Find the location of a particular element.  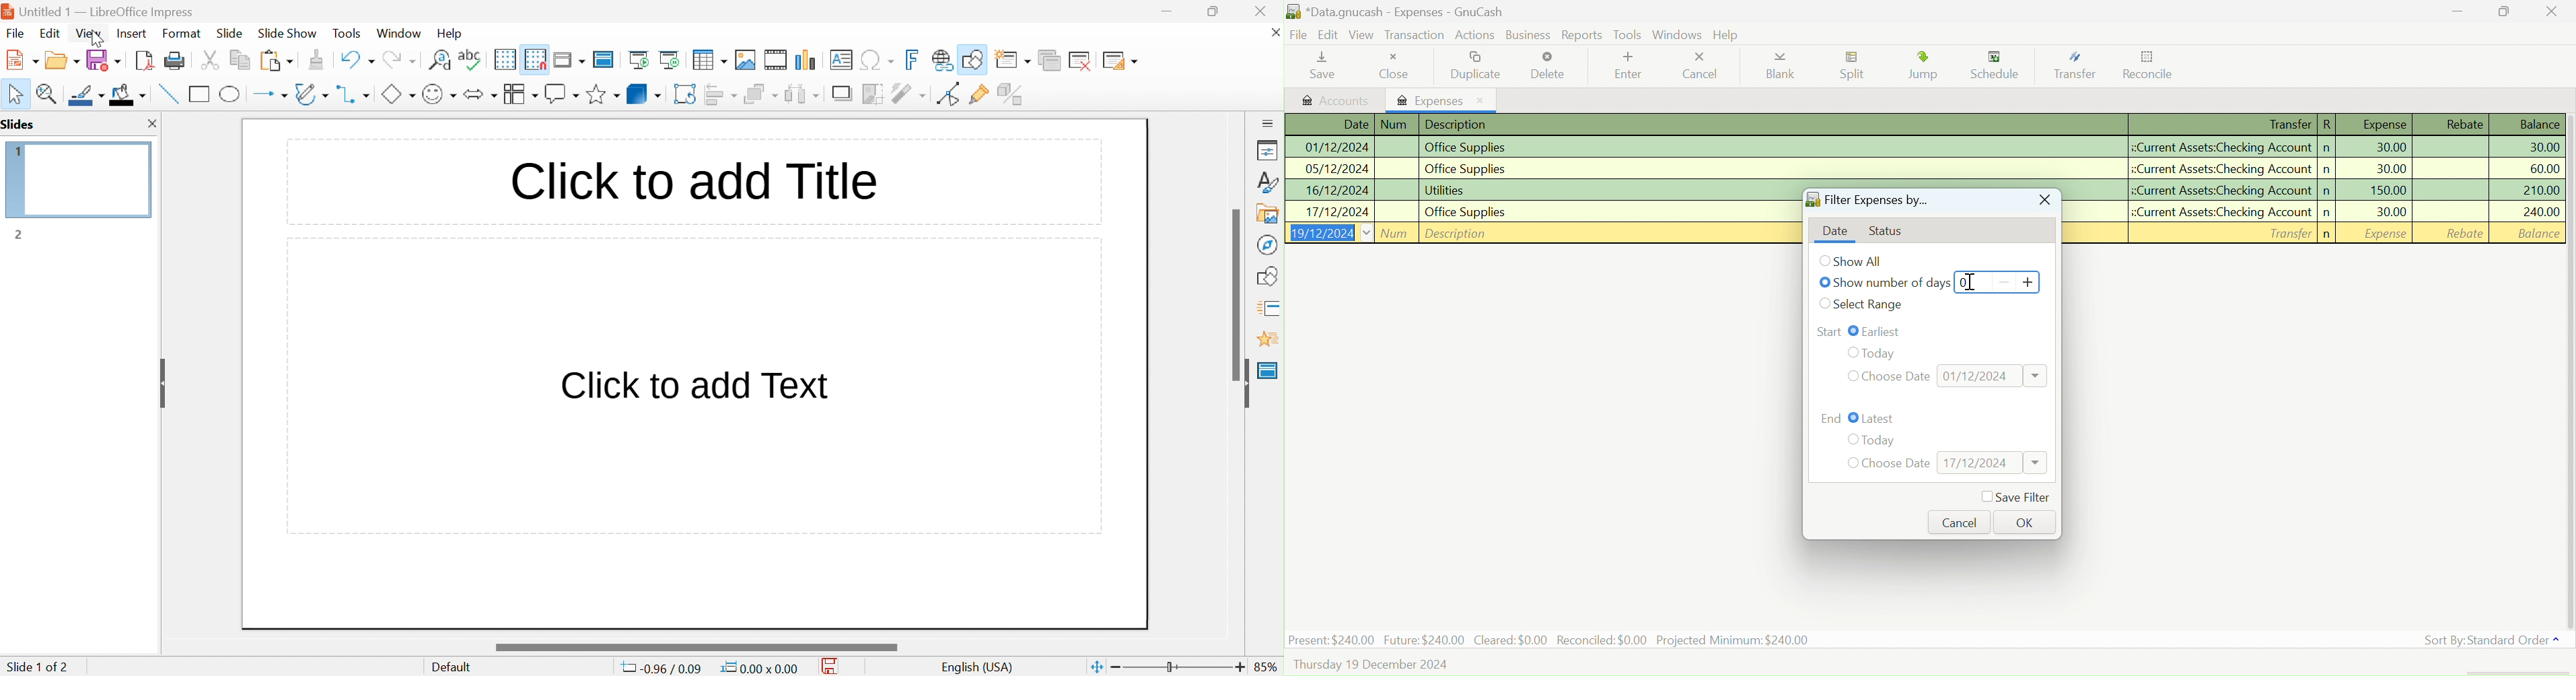

shapes is located at coordinates (1270, 274).